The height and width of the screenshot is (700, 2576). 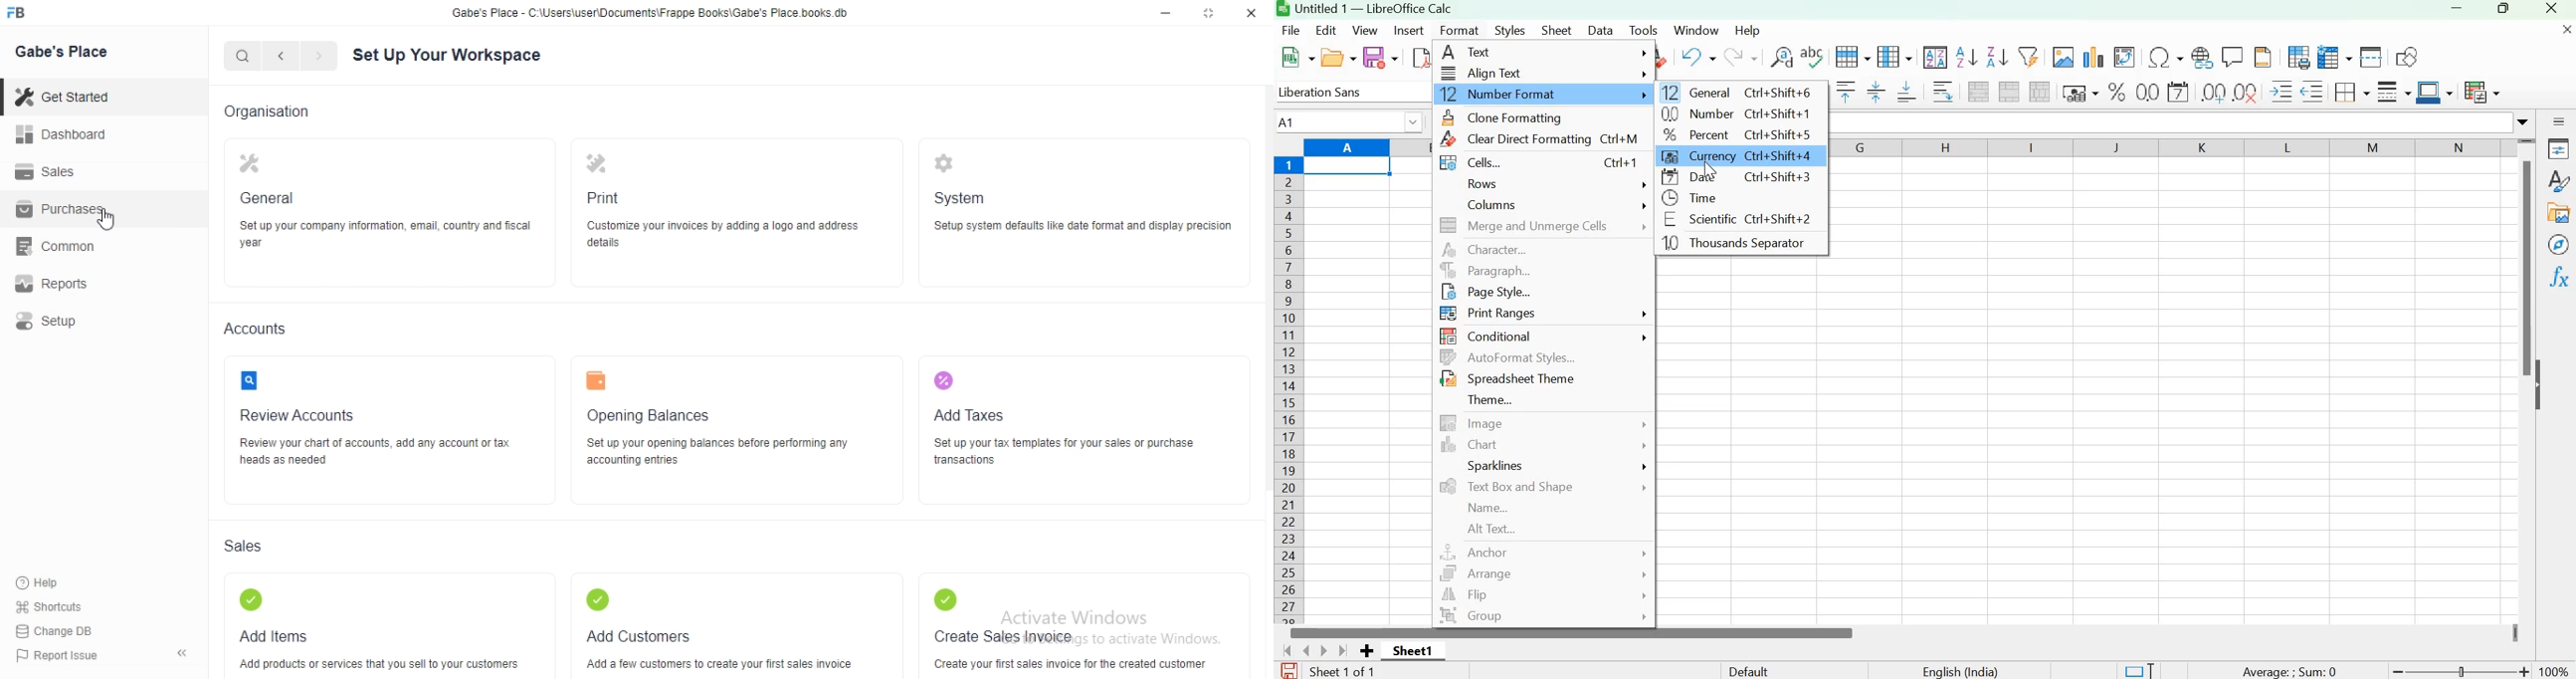 What do you see at coordinates (1293, 29) in the screenshot?
I see `File` at bounding box center [1293, 29].